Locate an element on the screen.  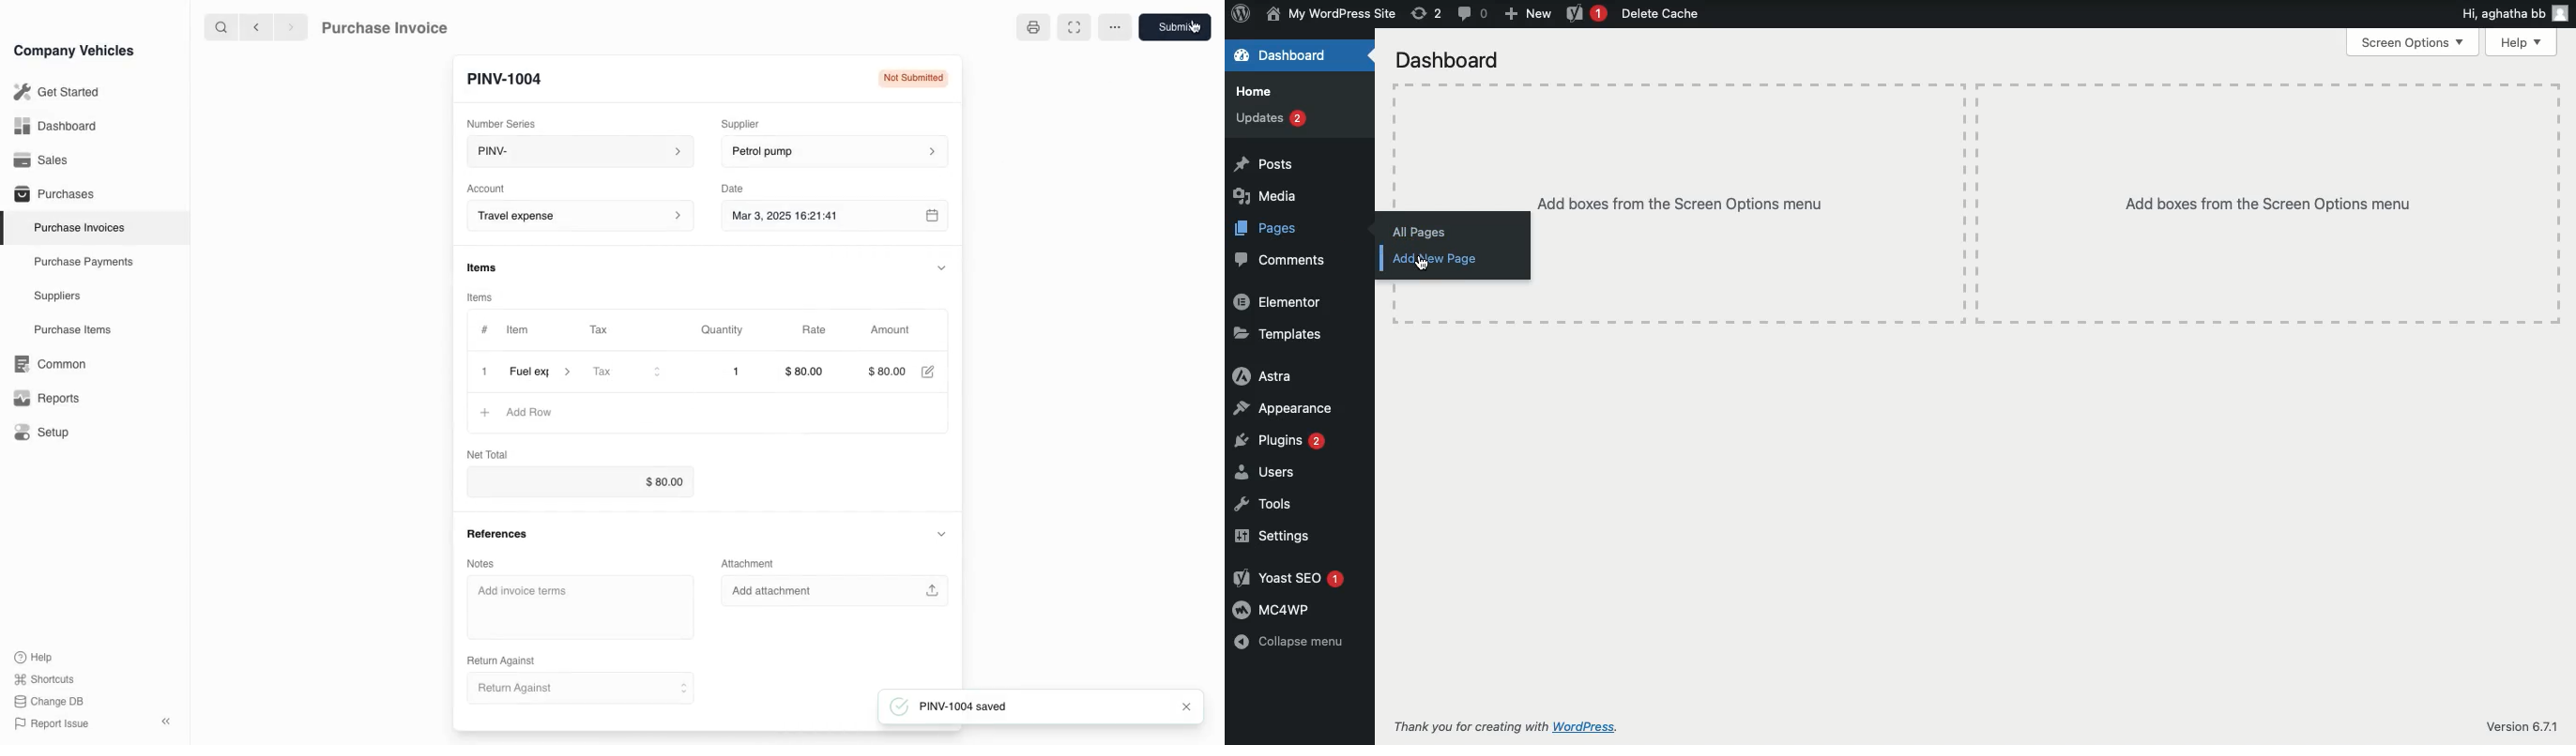
WordPress. is located at coordinates (1589, 726).